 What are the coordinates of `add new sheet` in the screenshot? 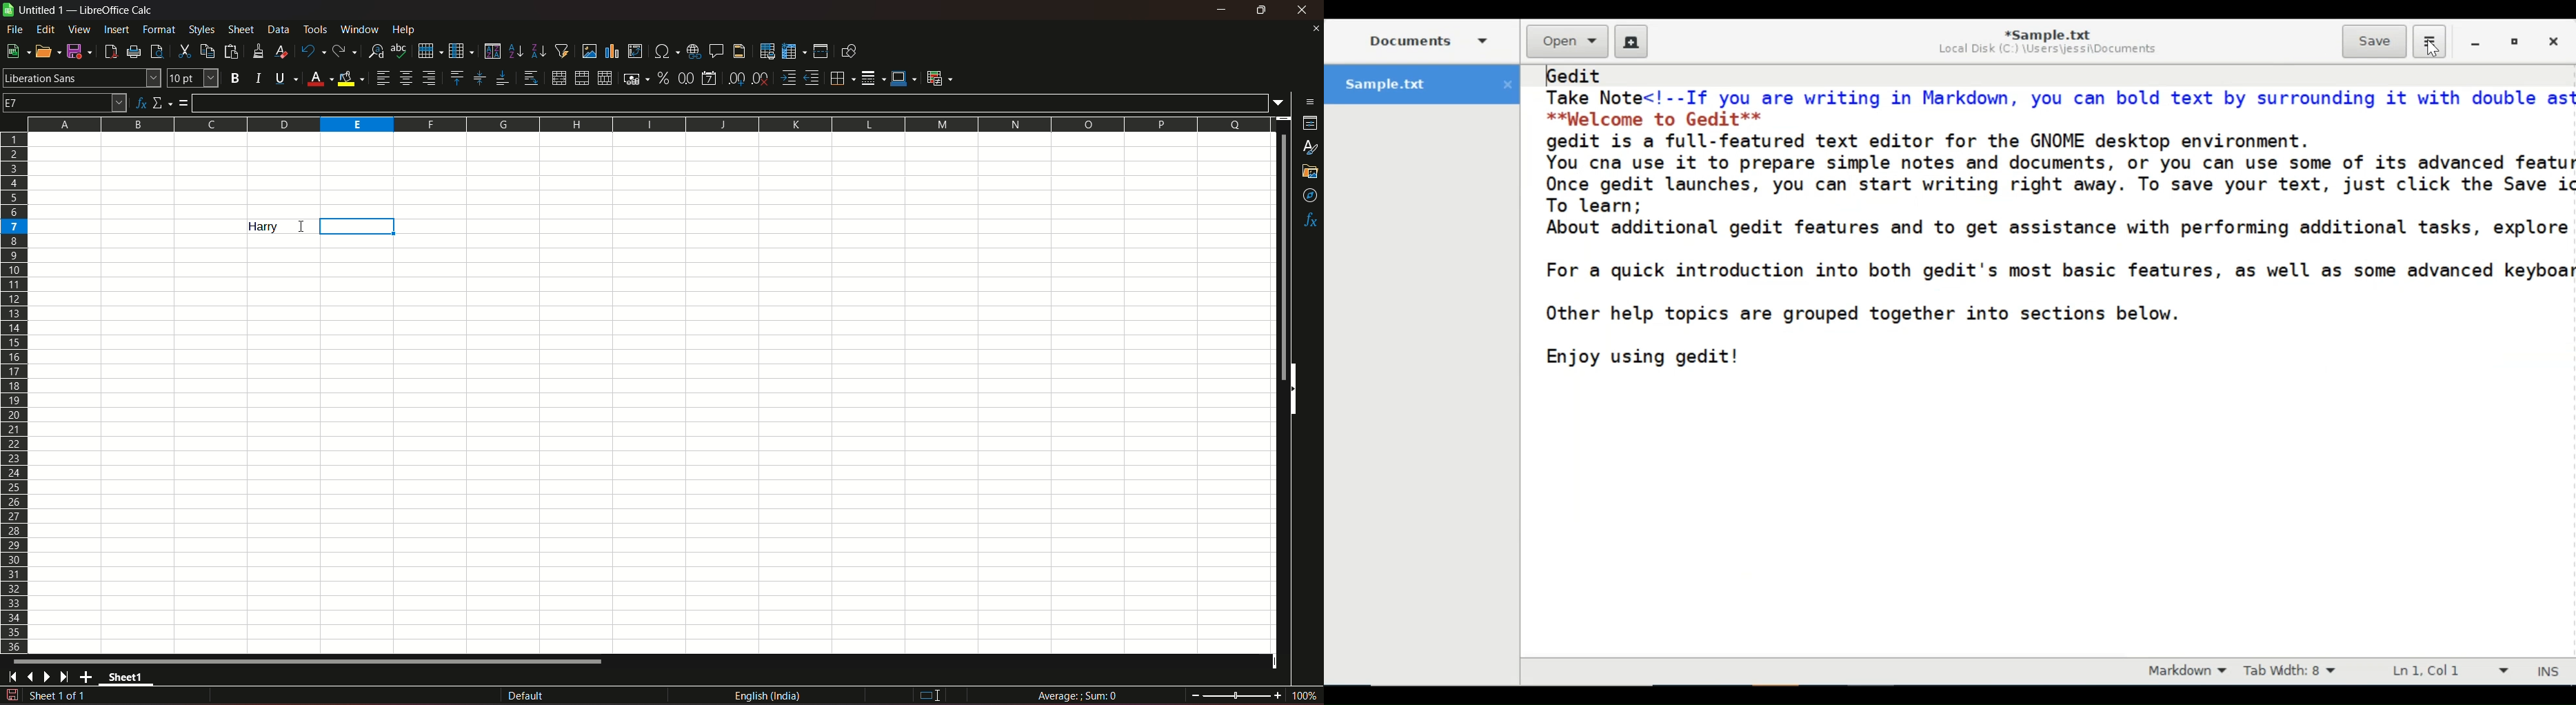 It's located at (88, 677).